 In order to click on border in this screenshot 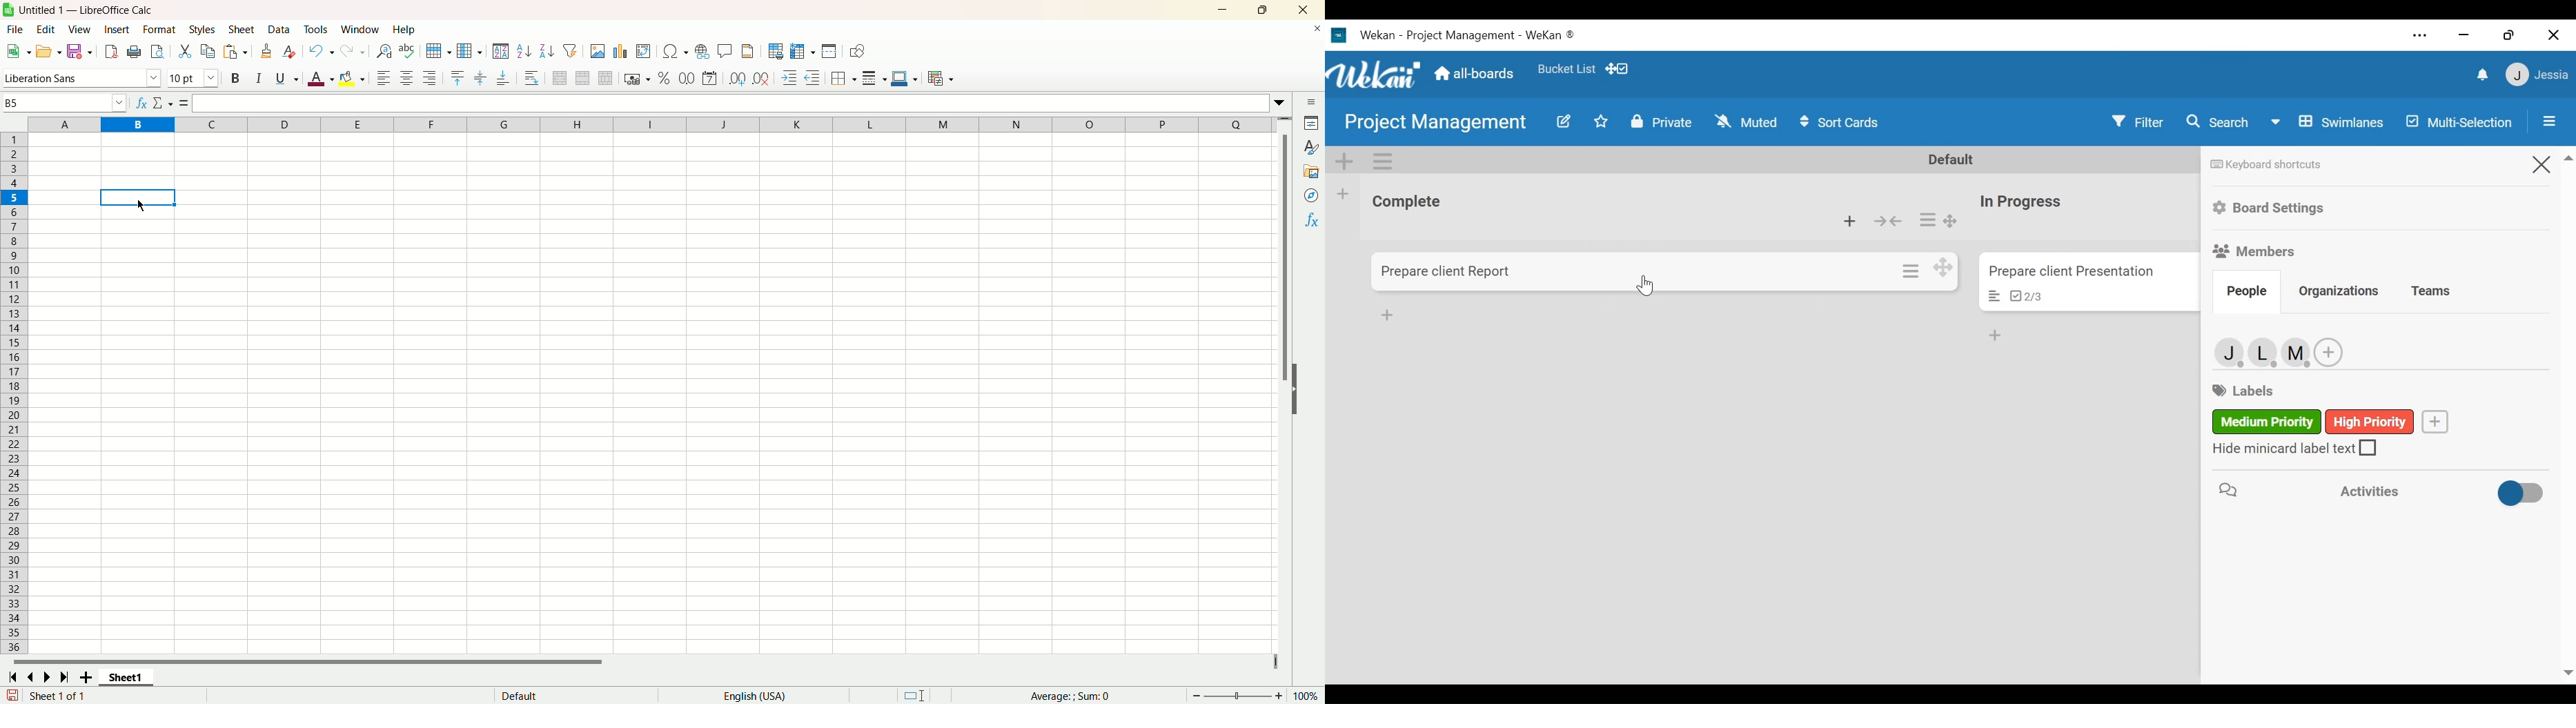, I will do `click(844, 79)`.